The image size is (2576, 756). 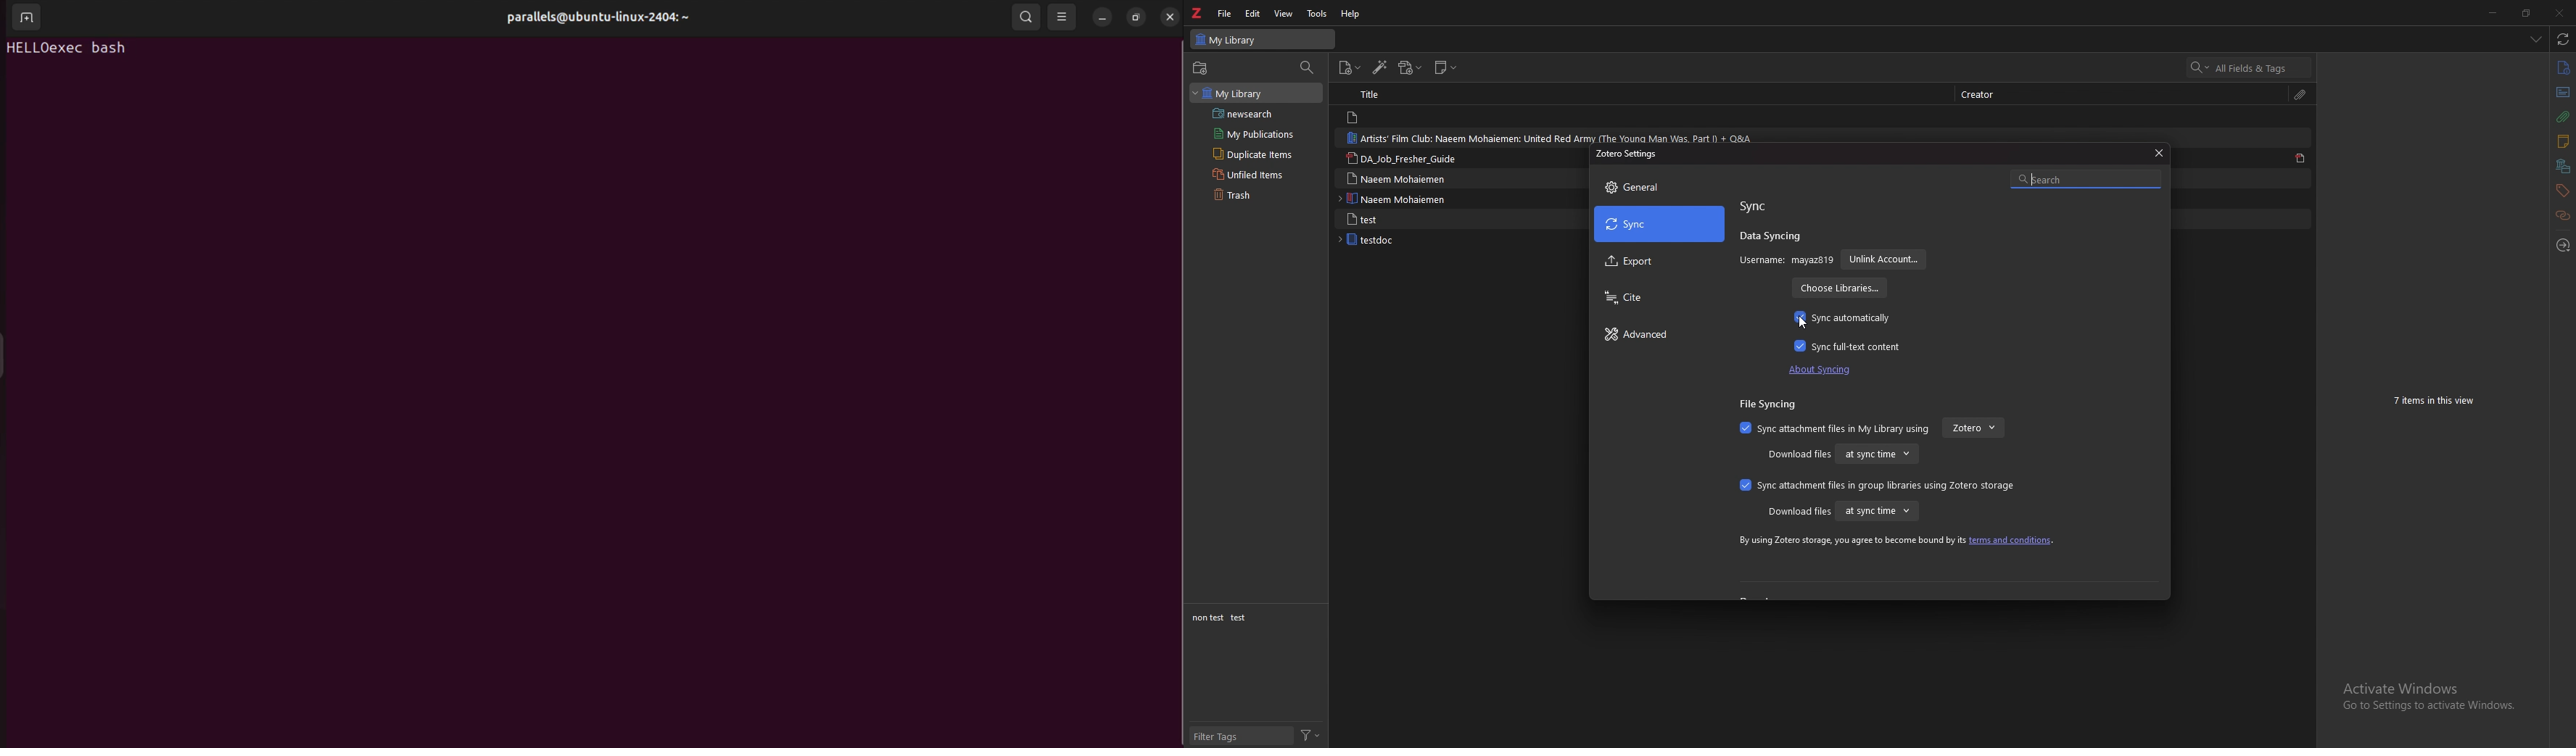 What do you see at coordinates (1659, 187) in the screenshot?
I see `general` at bounding box center [1659, 187].